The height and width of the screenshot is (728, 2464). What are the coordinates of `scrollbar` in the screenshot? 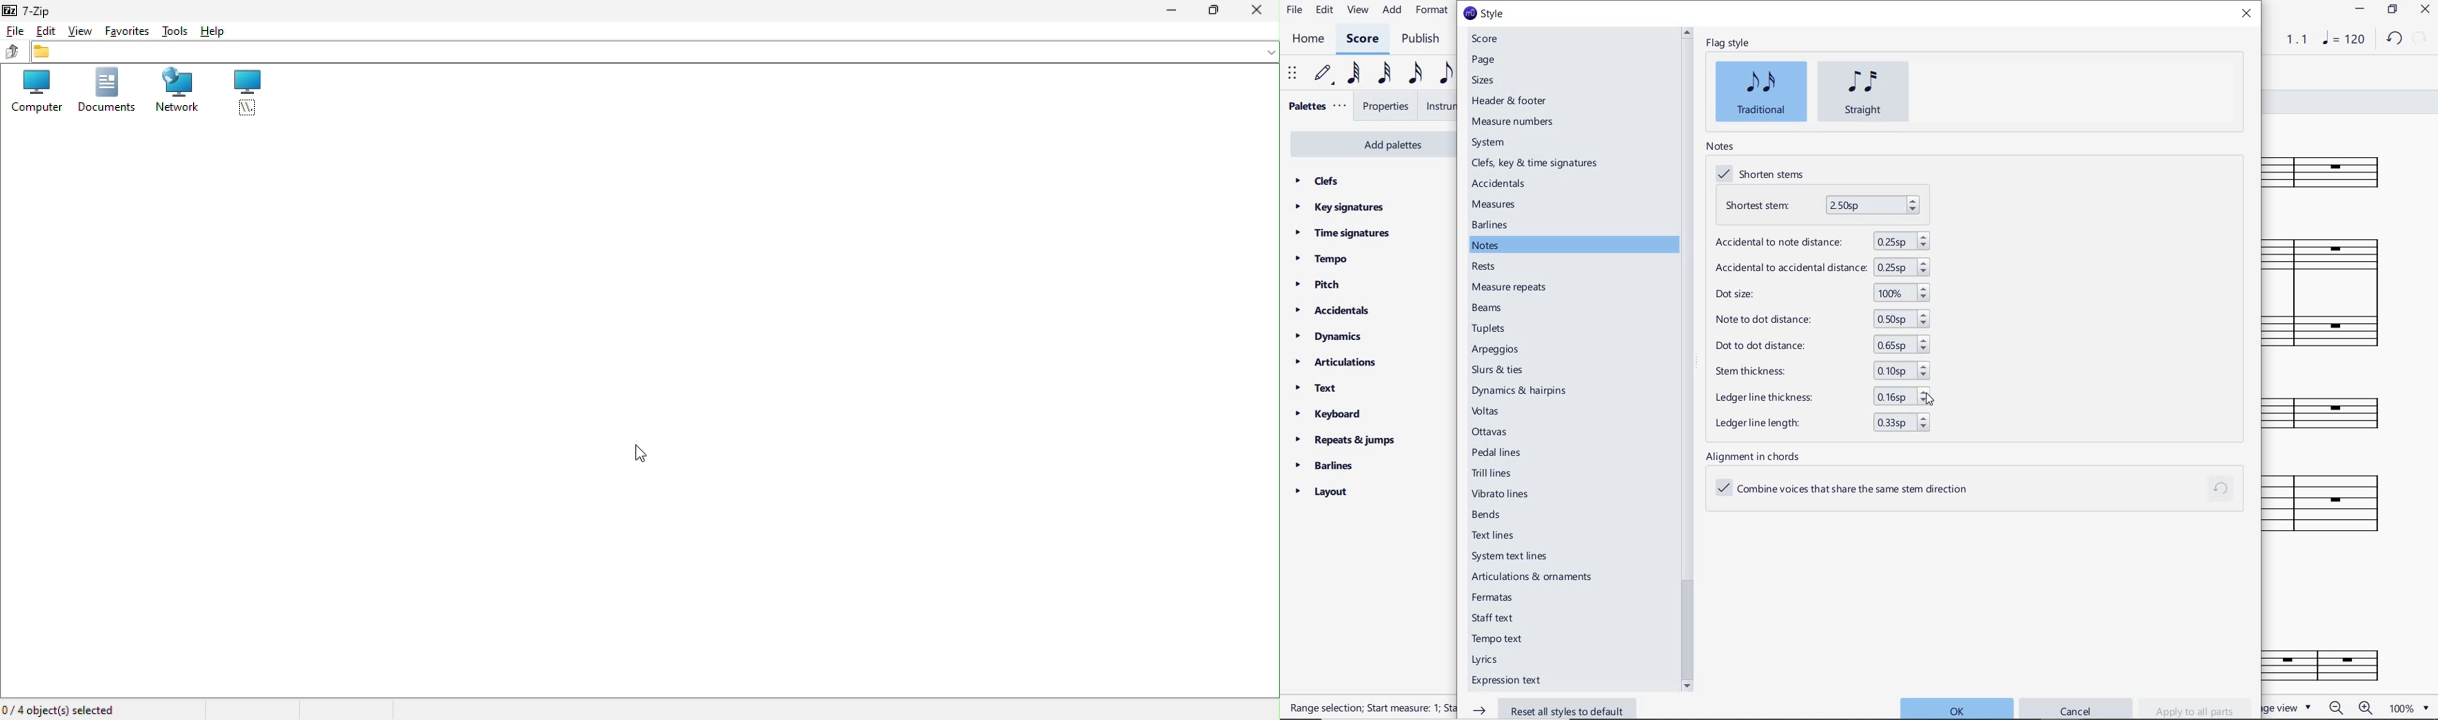 It's located at (1687, 359).